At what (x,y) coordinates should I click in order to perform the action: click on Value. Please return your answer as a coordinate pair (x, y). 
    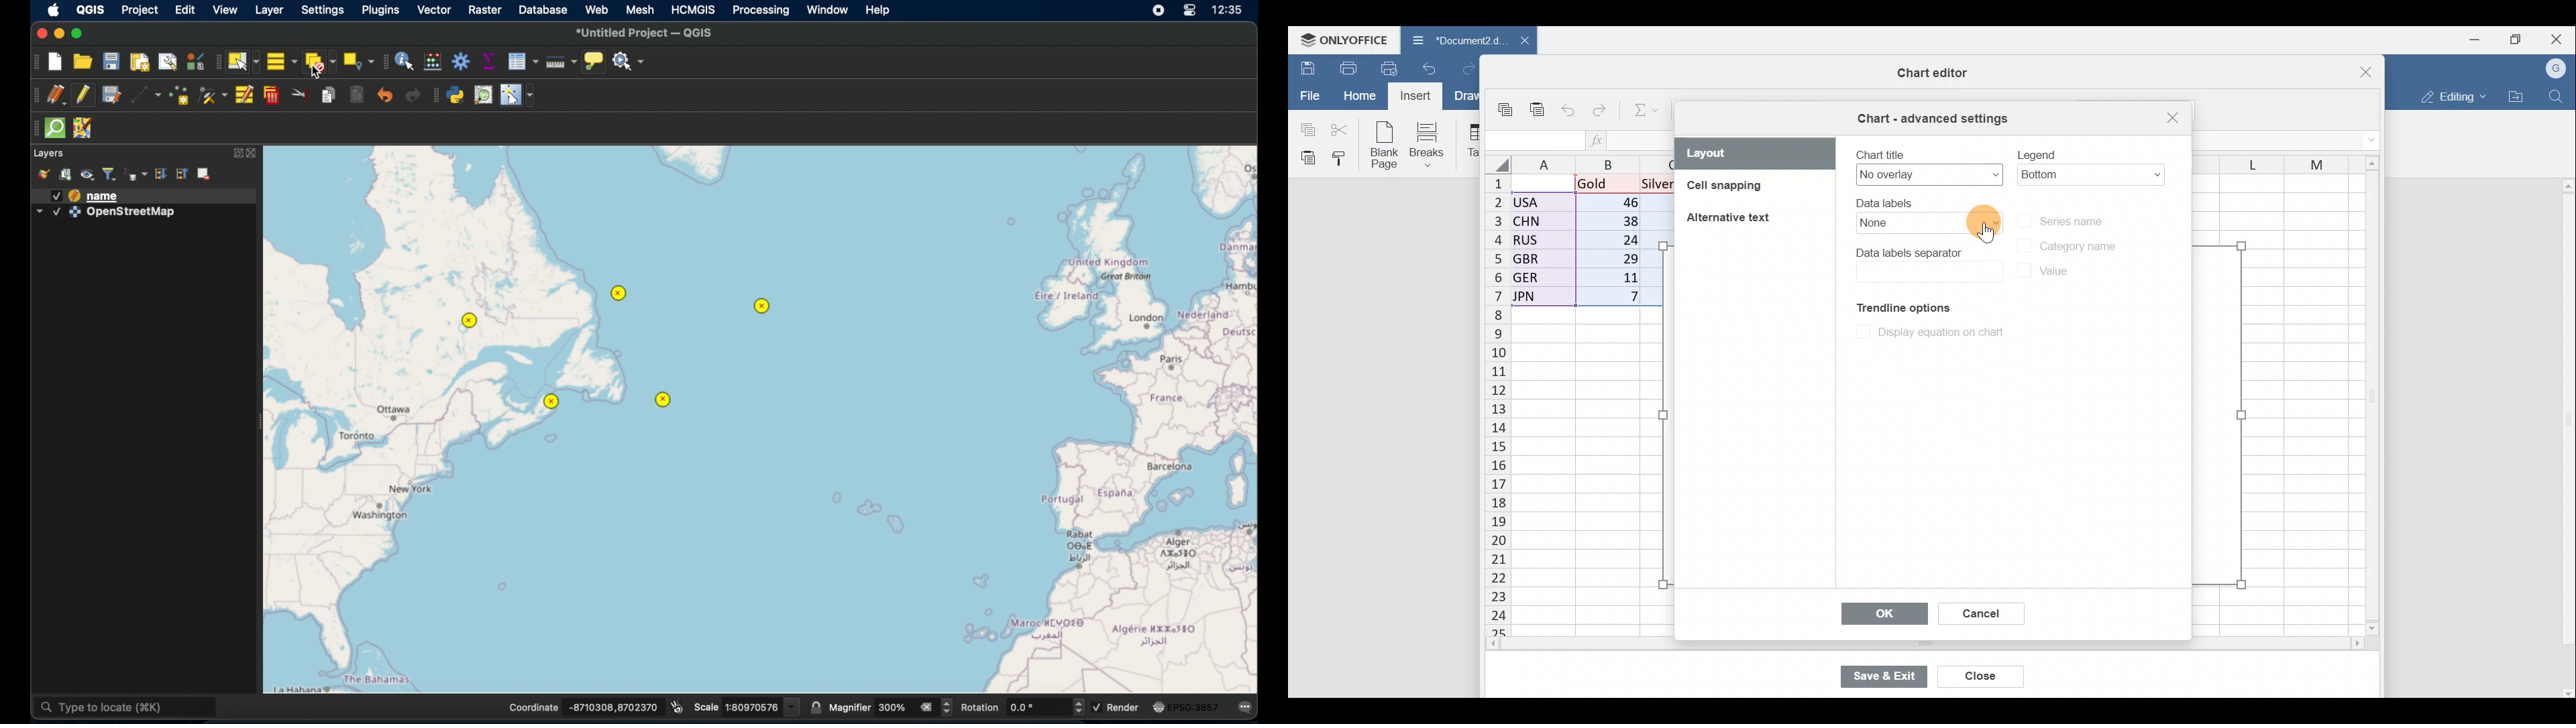
    Looking at the image, I should click on (2049, 275).